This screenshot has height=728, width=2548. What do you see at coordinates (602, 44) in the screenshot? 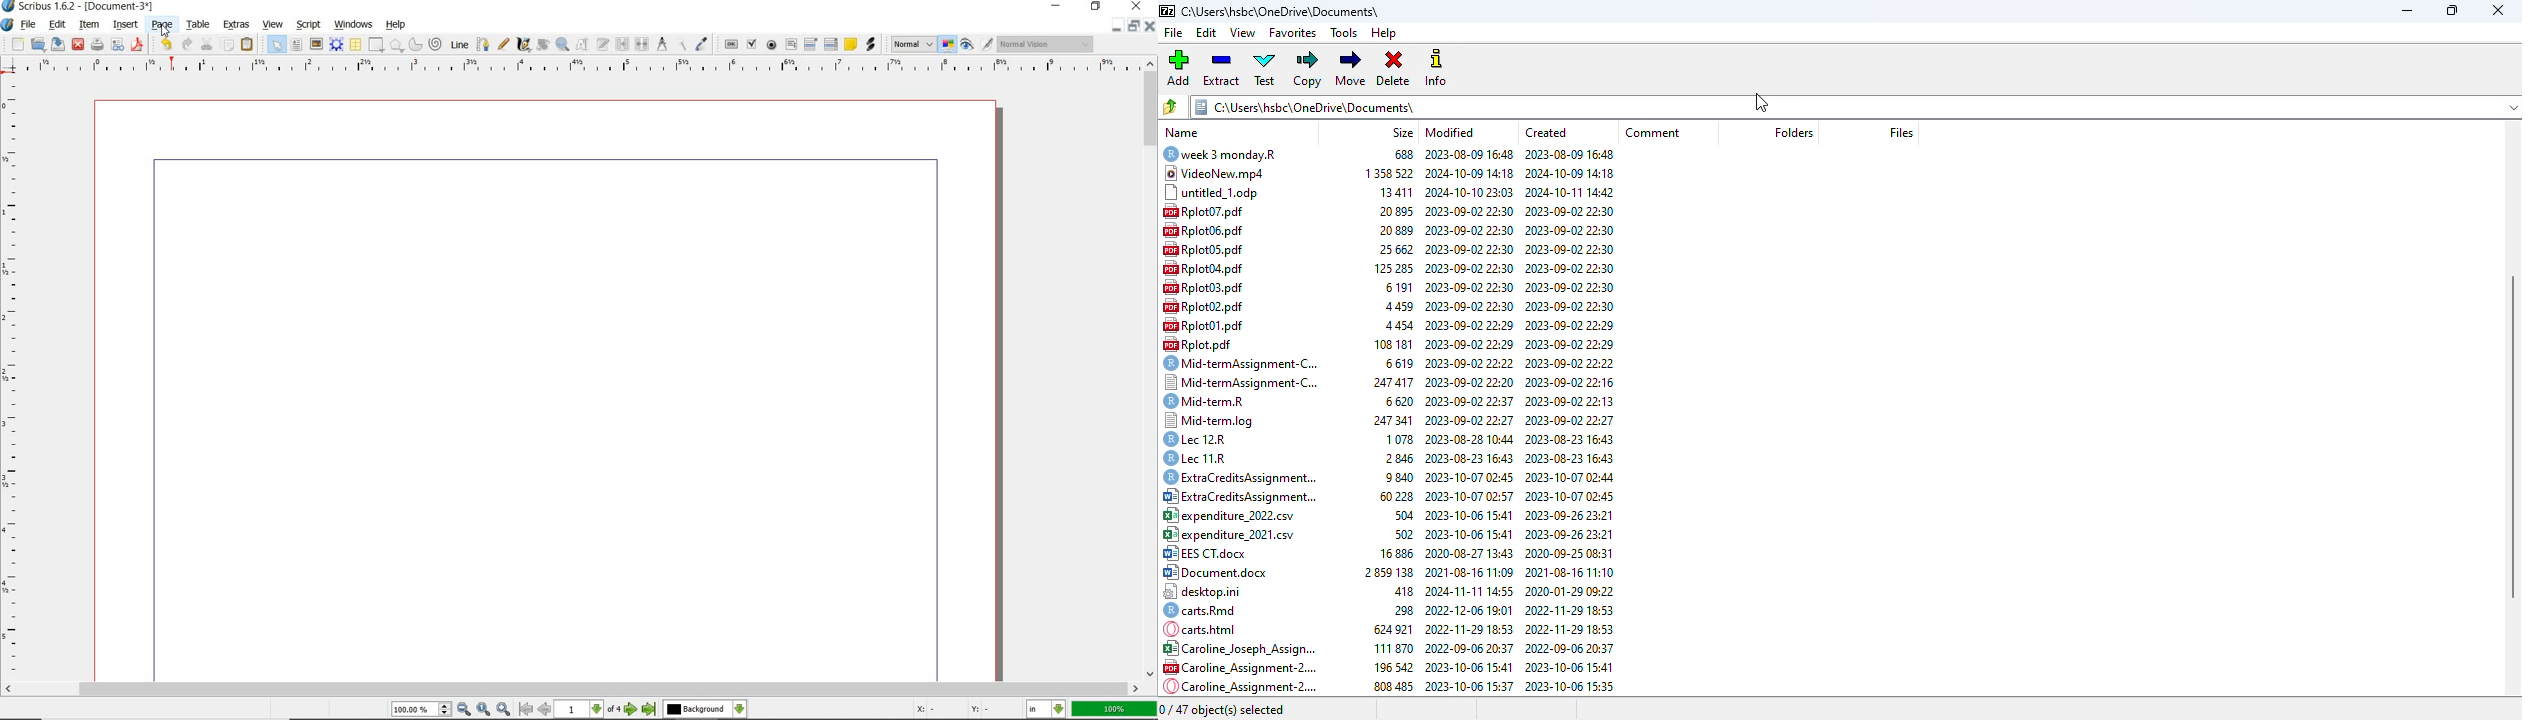
I see `edit text with story editor` at bounding box center [602, 44].